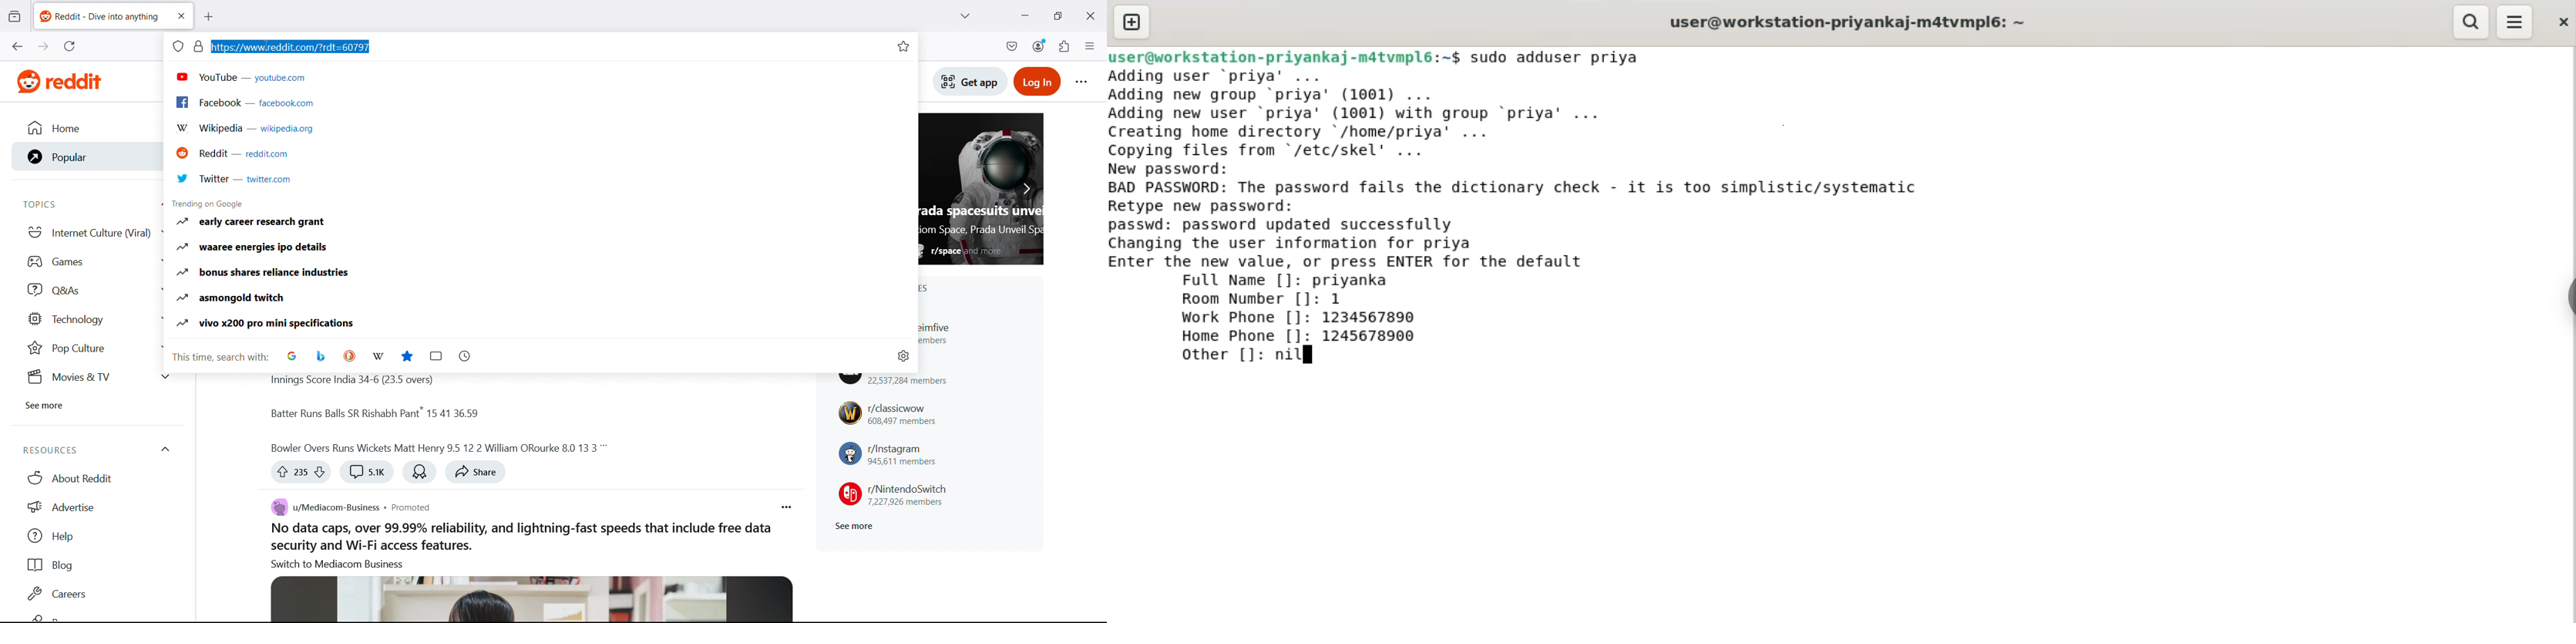 The image size is (2576, 644). I want to click on minimize, so click(1026, 14).